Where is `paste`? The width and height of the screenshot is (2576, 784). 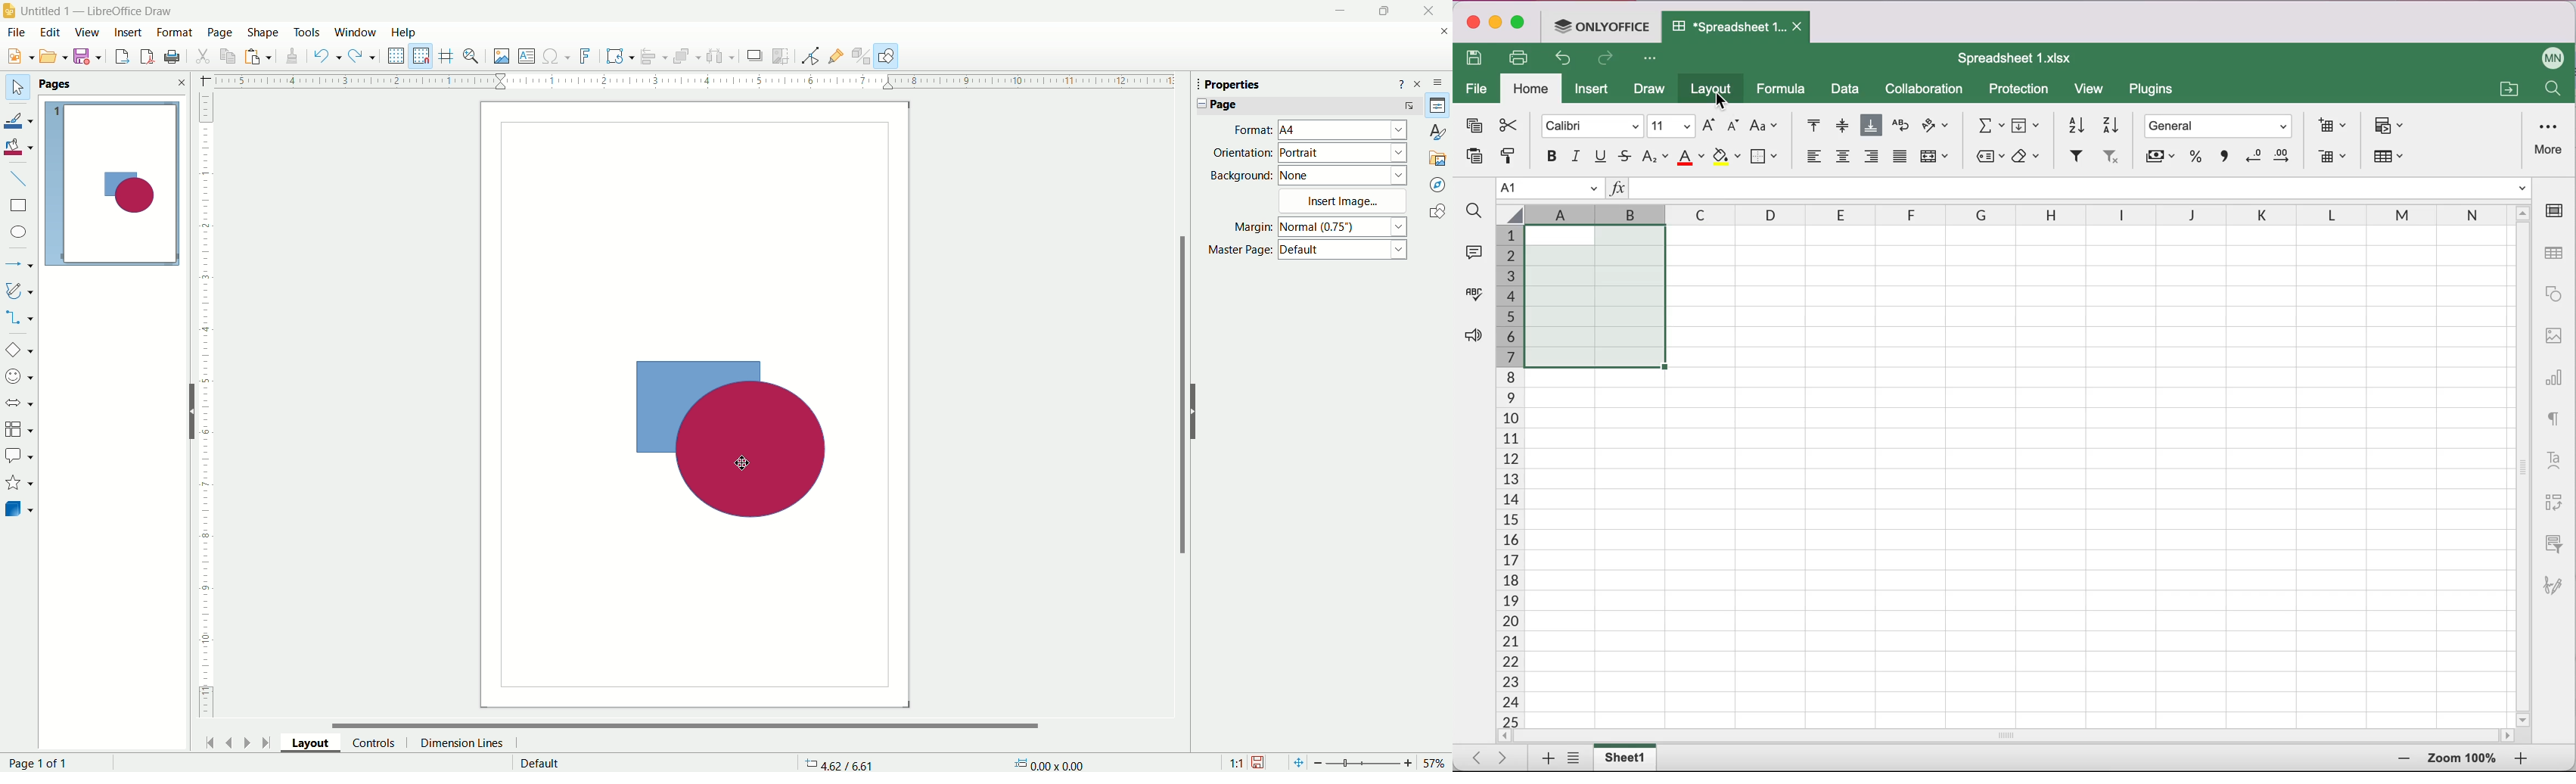
paste is located at coordinates (259, 58).